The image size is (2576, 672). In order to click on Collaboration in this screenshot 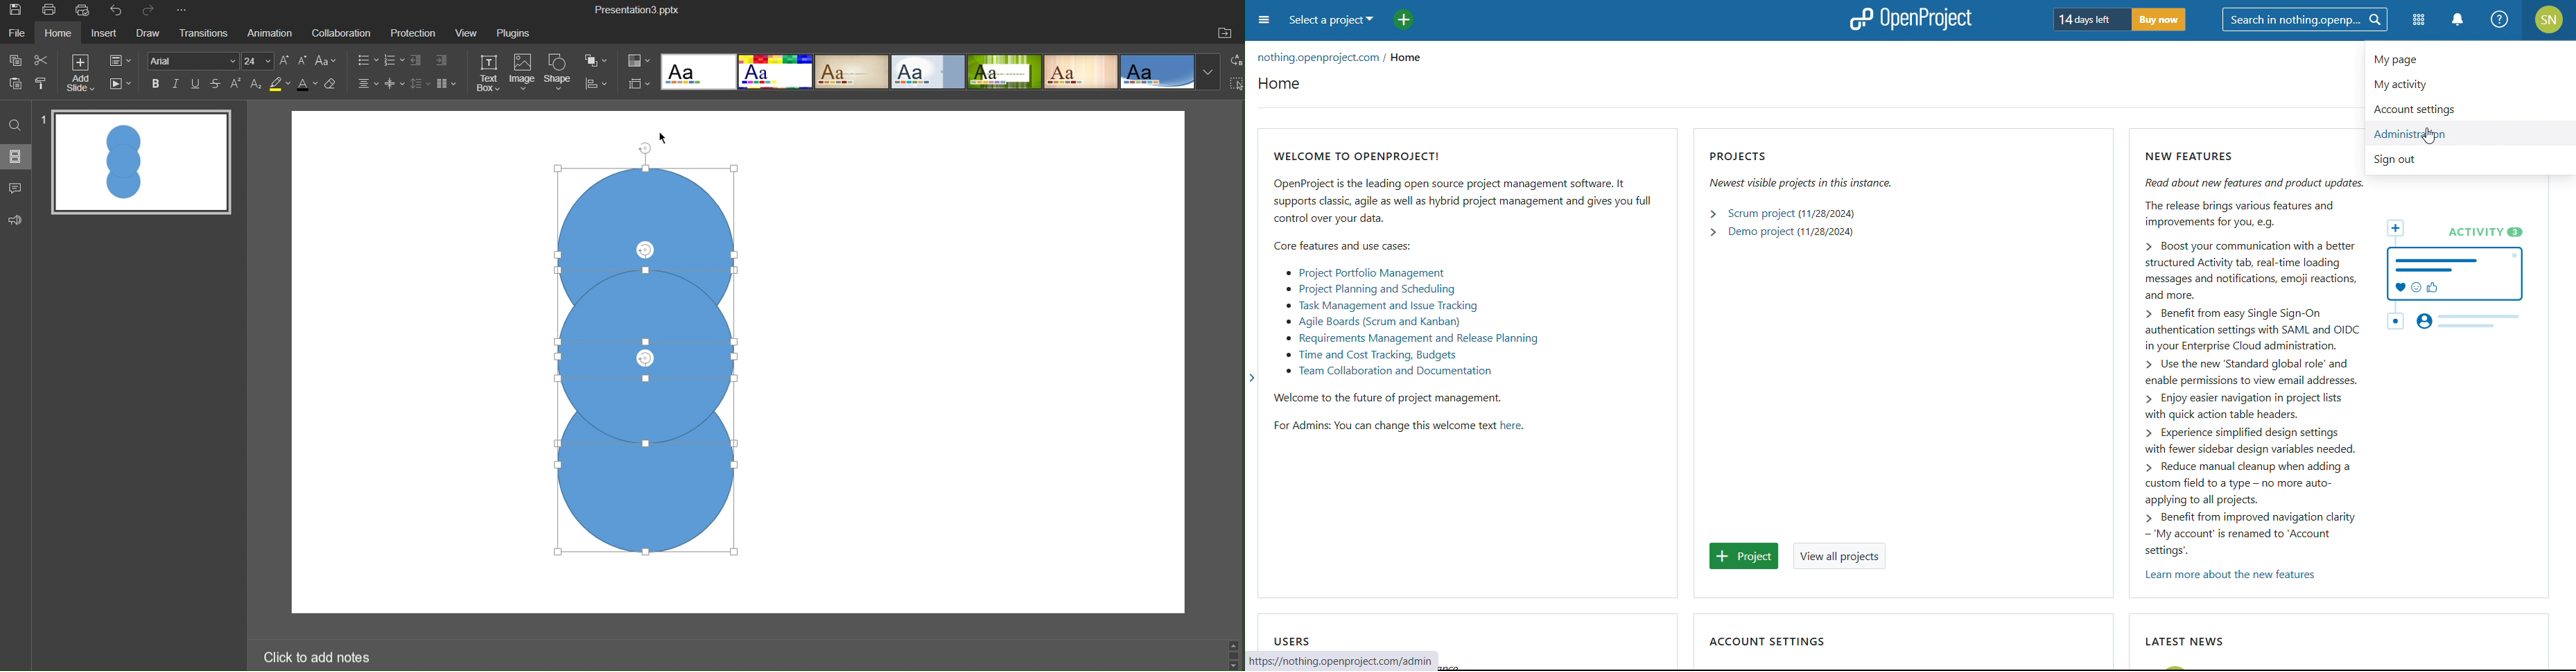, I will do `click(343, 33)`.